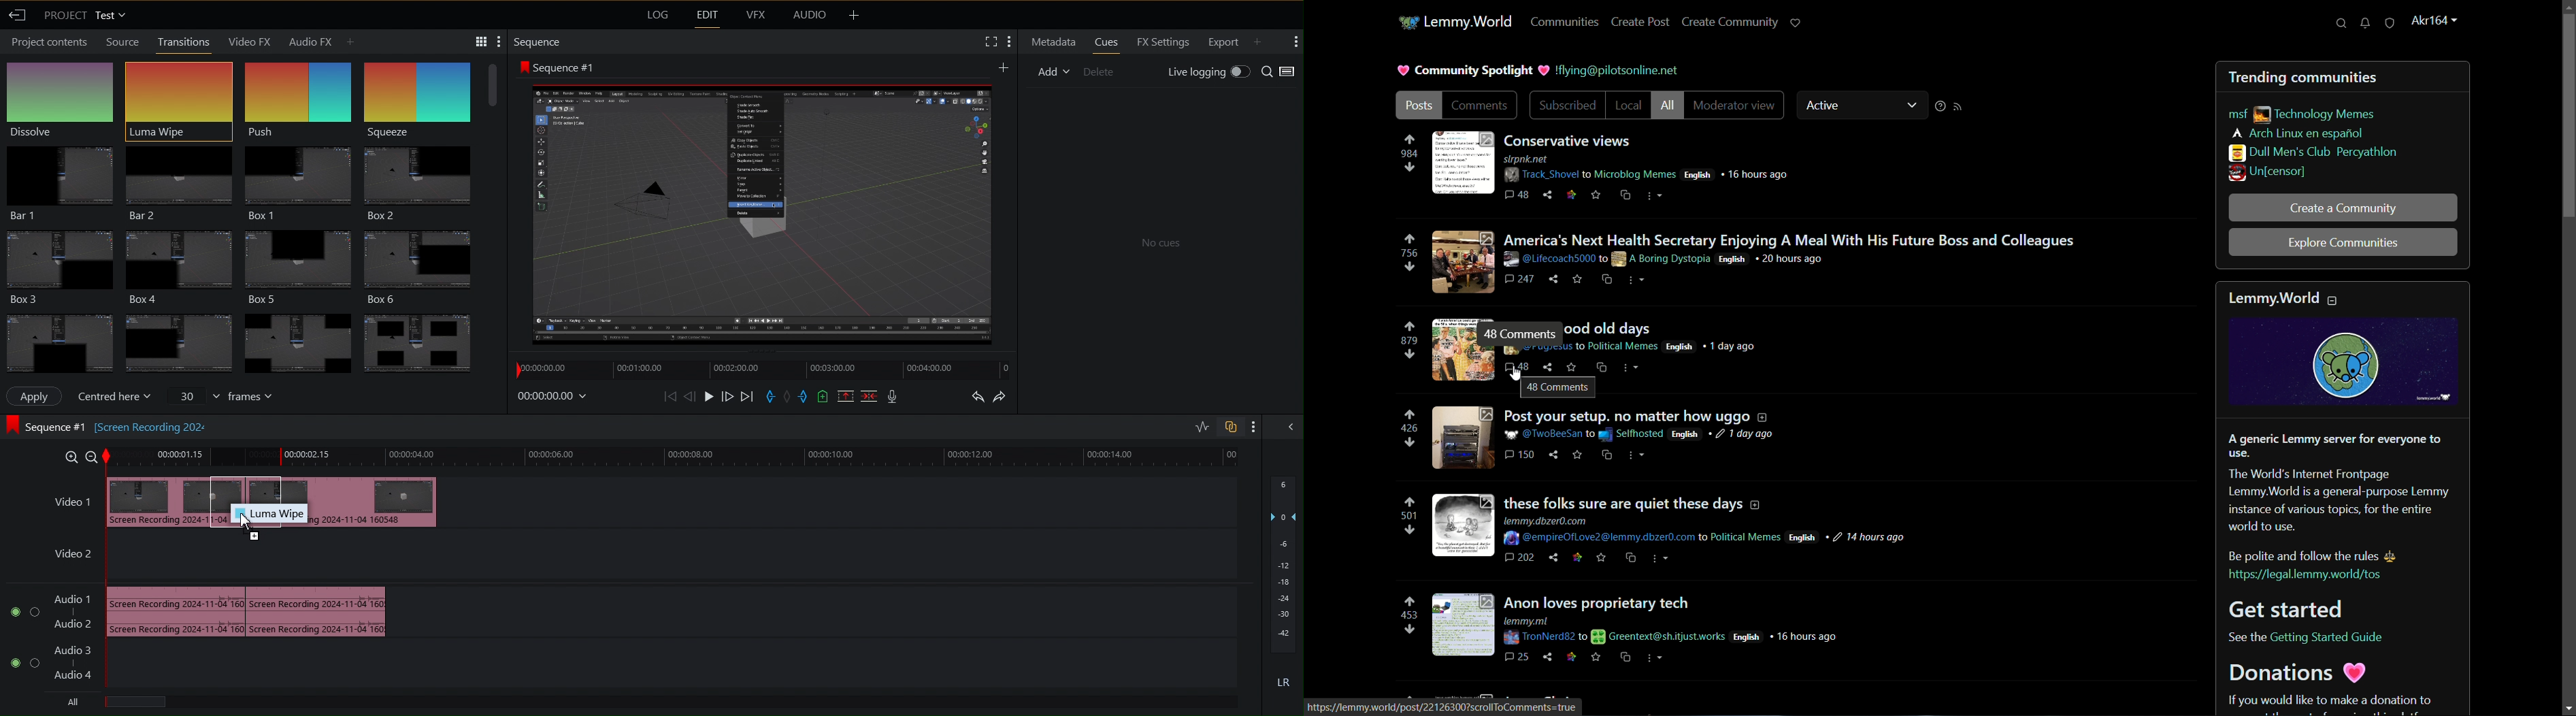 This screenshot has height=728, width=2576. Describe the element at coordinates (870, 396) in the screenshot. I see `Delete/Cut` at that location.